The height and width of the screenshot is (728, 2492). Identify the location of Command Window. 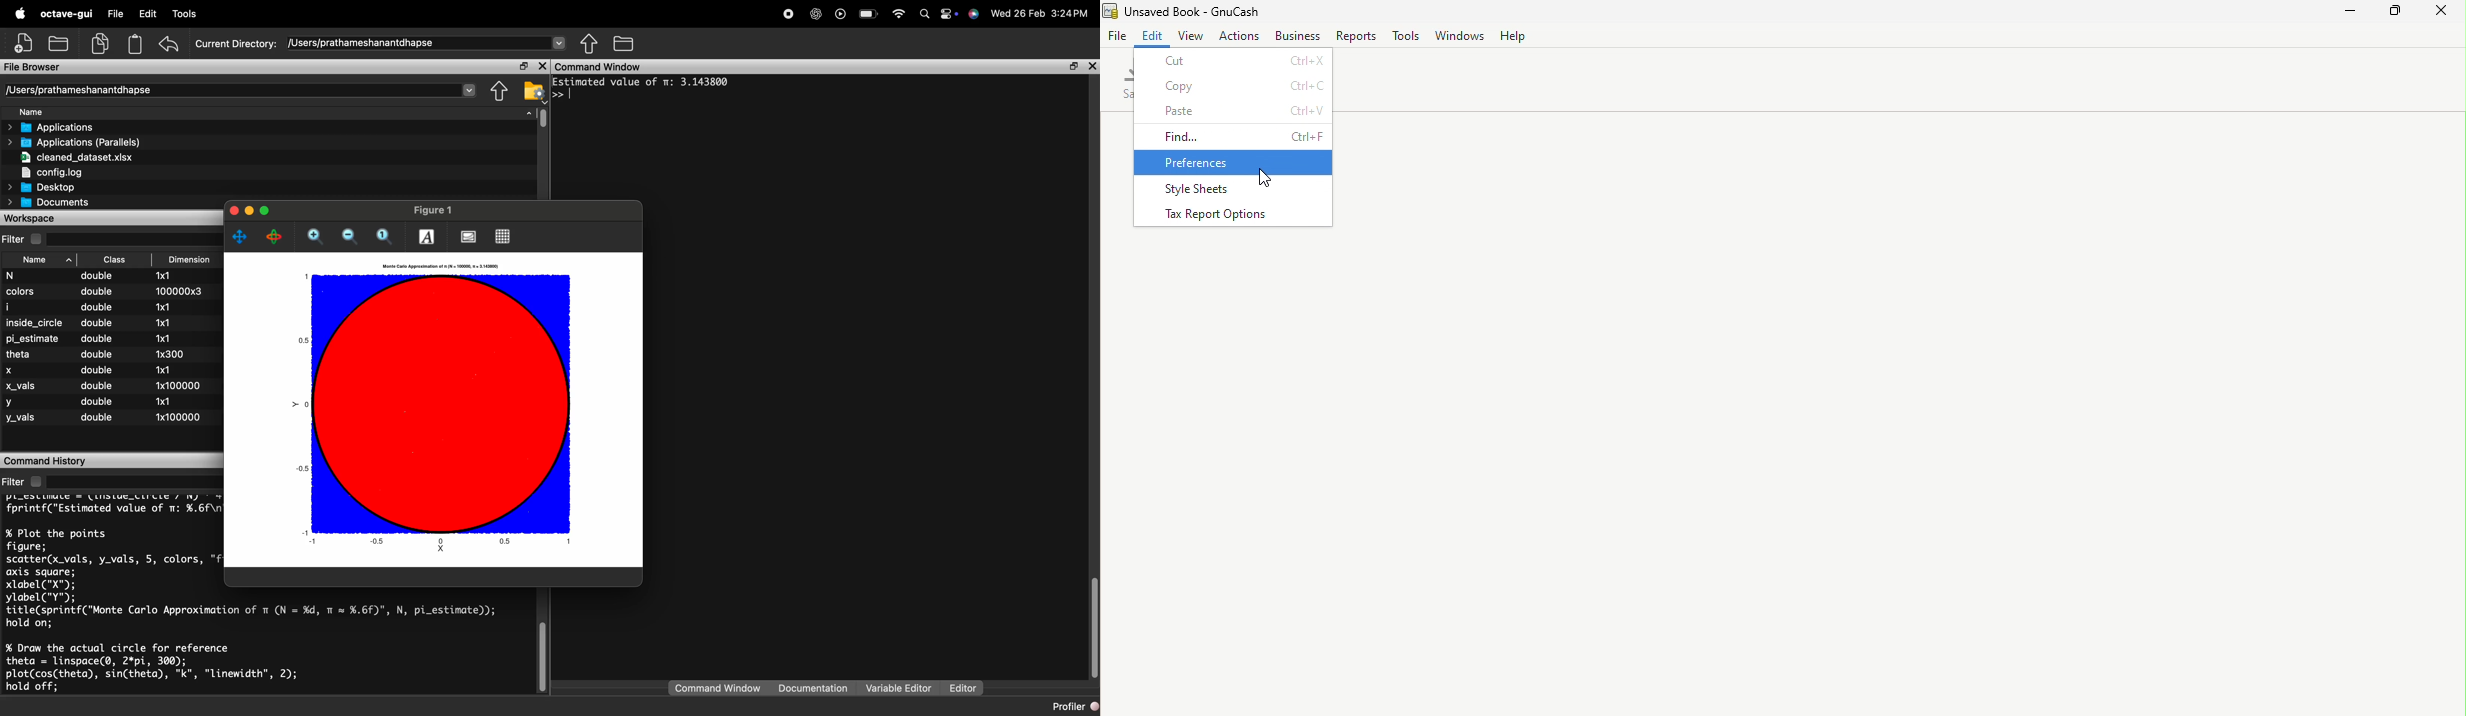
(719, 688).